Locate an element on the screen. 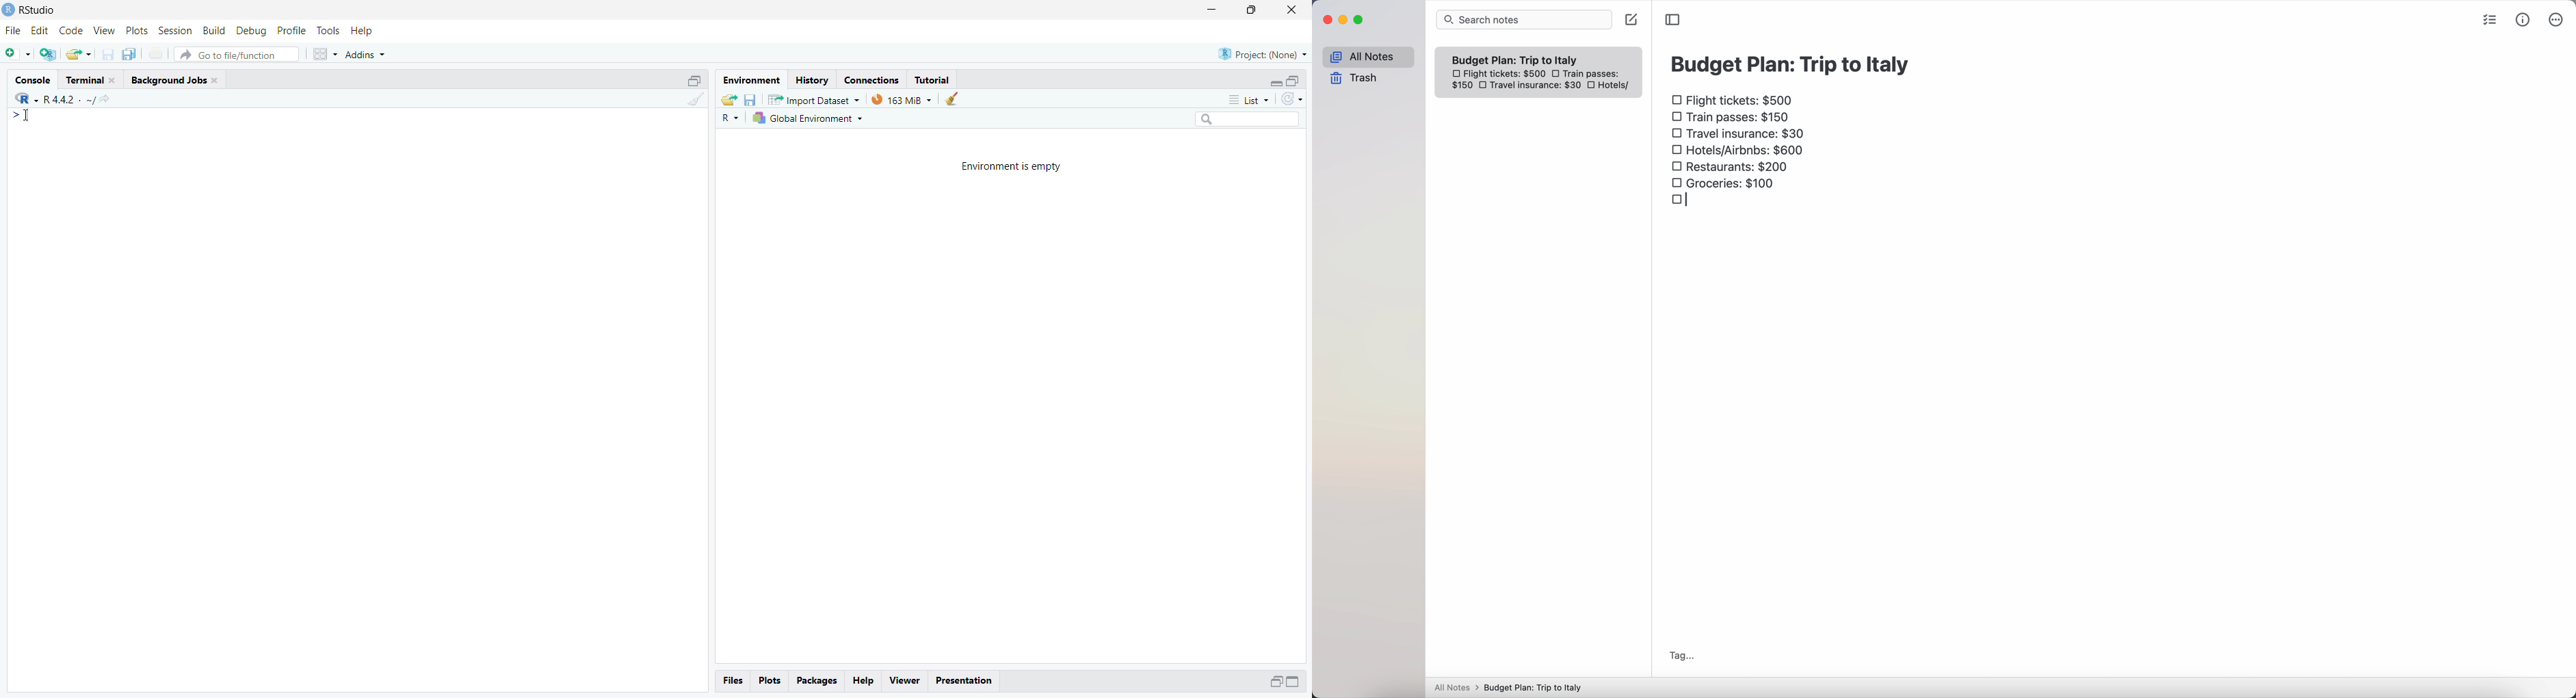  close is located at coordinates (1293, 8).